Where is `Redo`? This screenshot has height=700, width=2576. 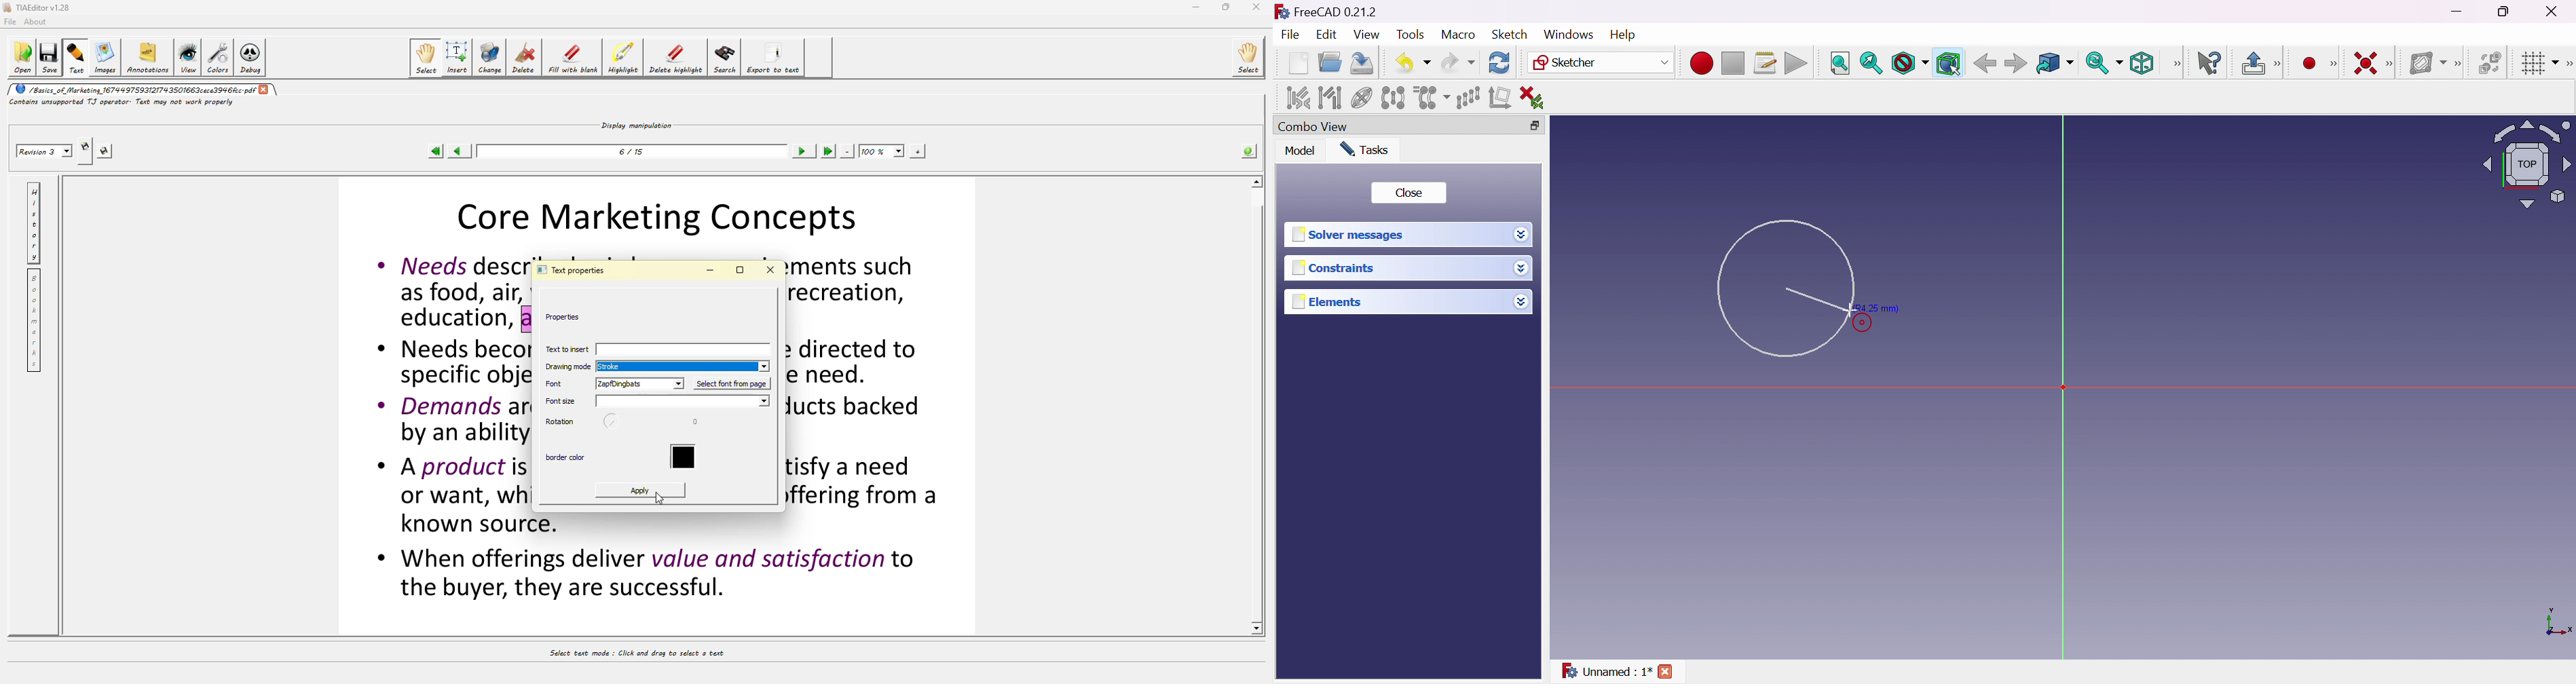
Redo is located at coordinates (1458, 62).